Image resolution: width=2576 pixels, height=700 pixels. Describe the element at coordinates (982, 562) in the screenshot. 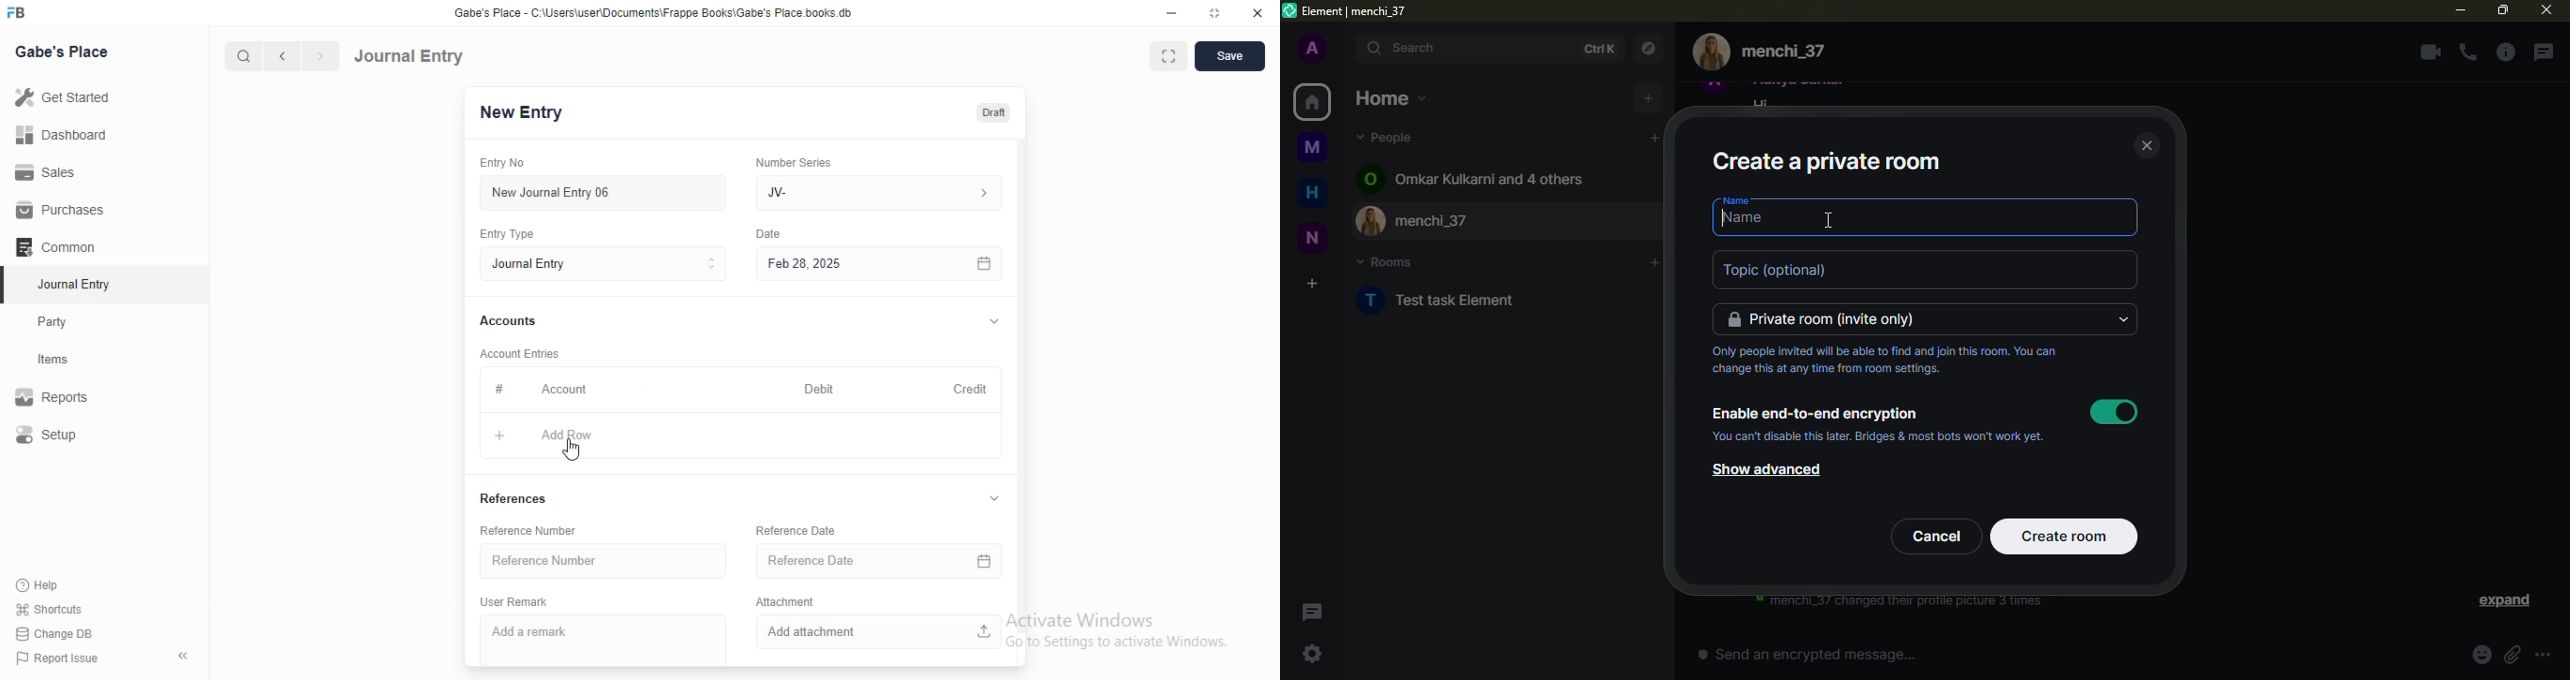

I see `calender` at that location.